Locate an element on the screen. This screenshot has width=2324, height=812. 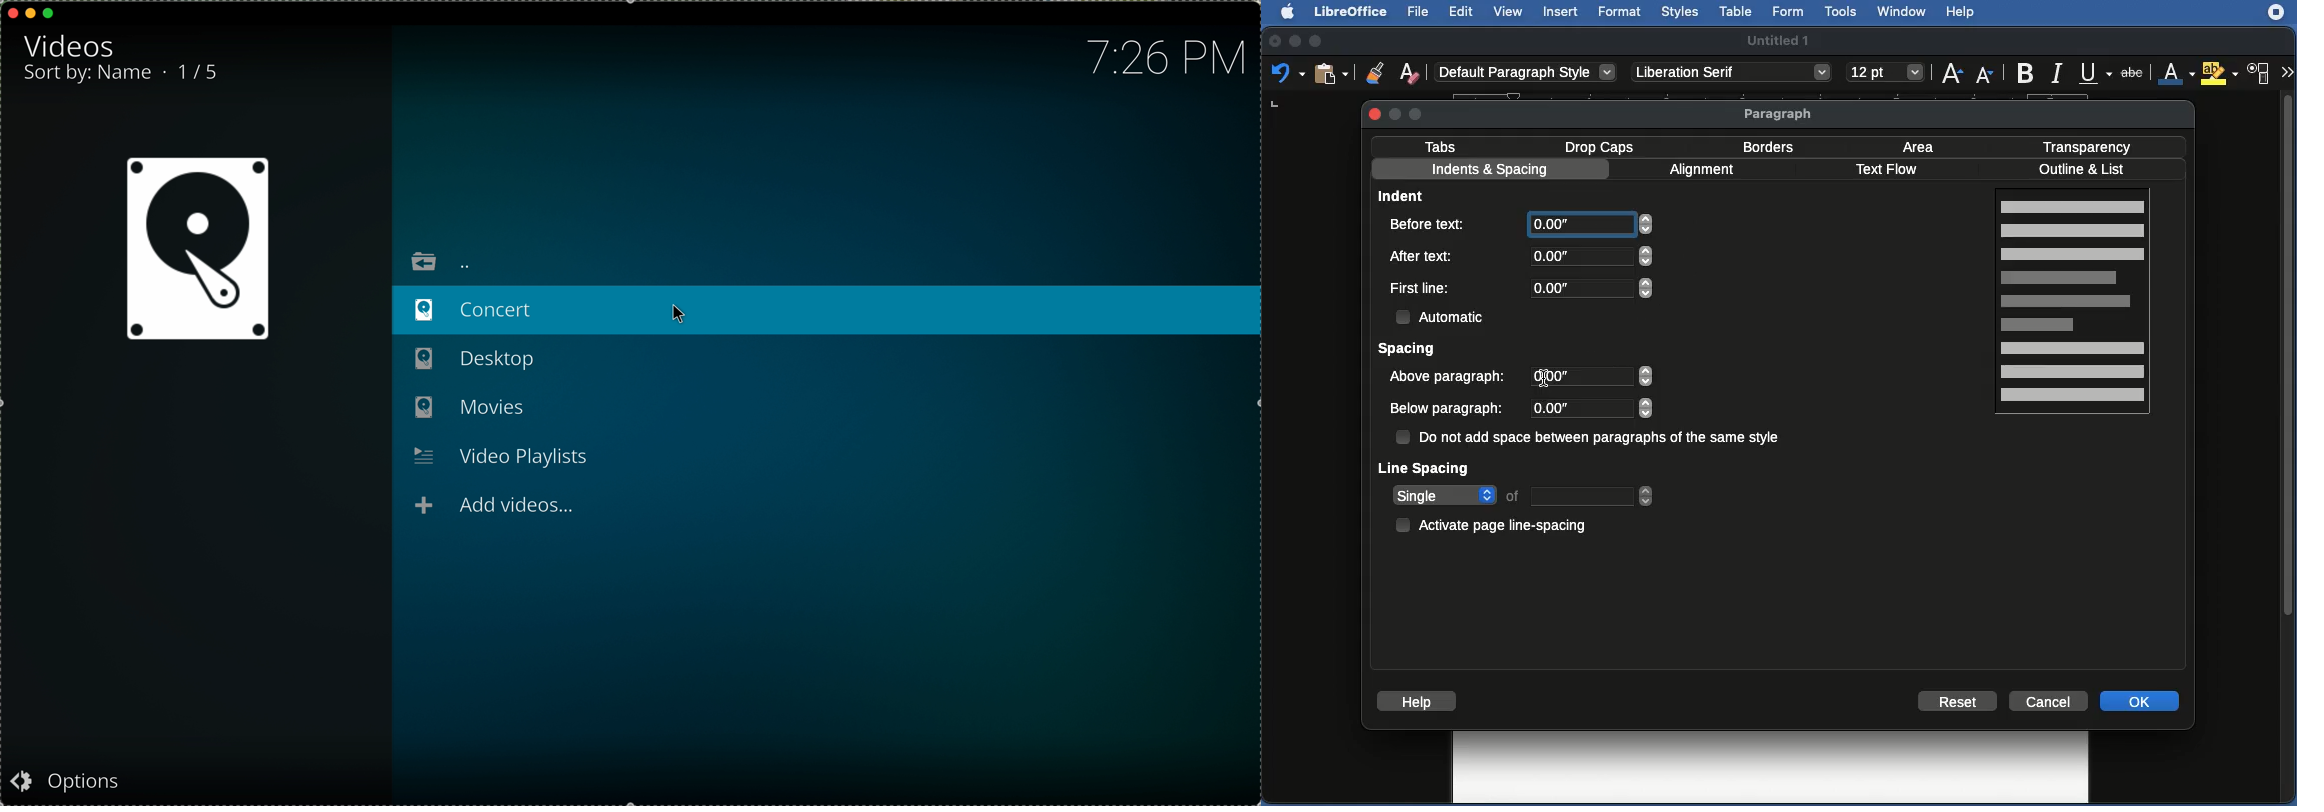
Area is located at coordinates (1923, 146).